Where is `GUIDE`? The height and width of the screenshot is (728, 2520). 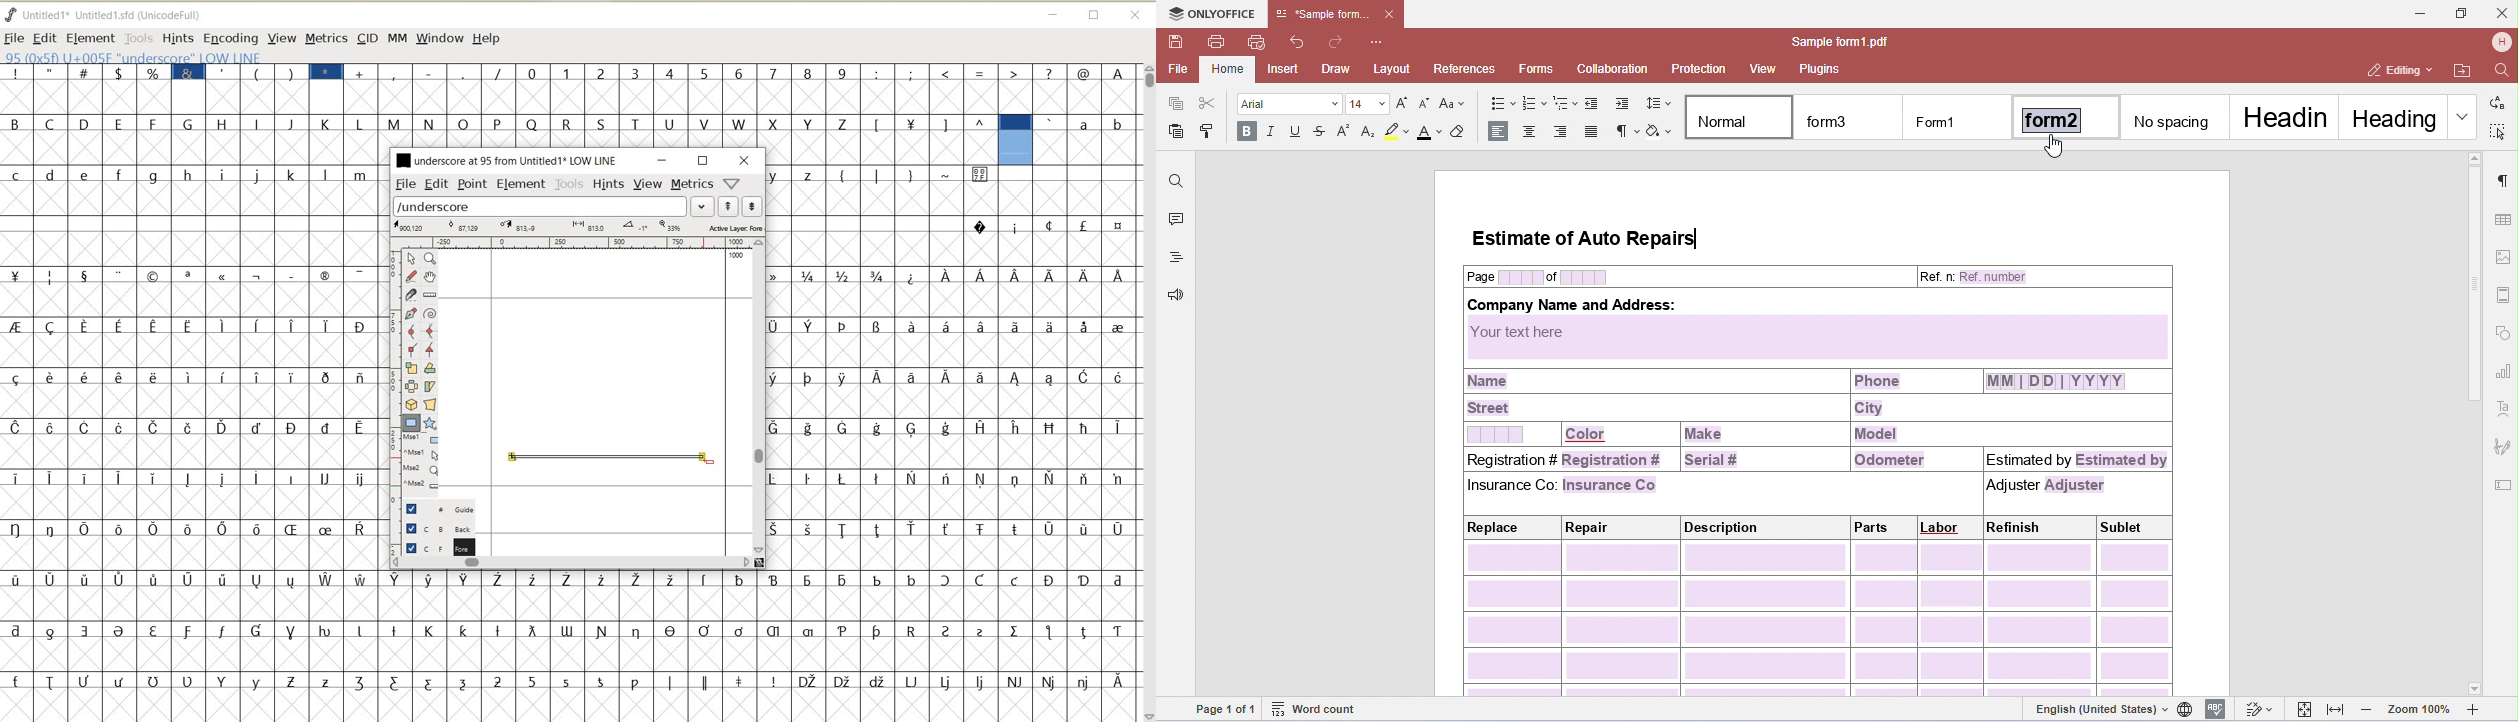
GUIDE is located at coordinates (437, 507).